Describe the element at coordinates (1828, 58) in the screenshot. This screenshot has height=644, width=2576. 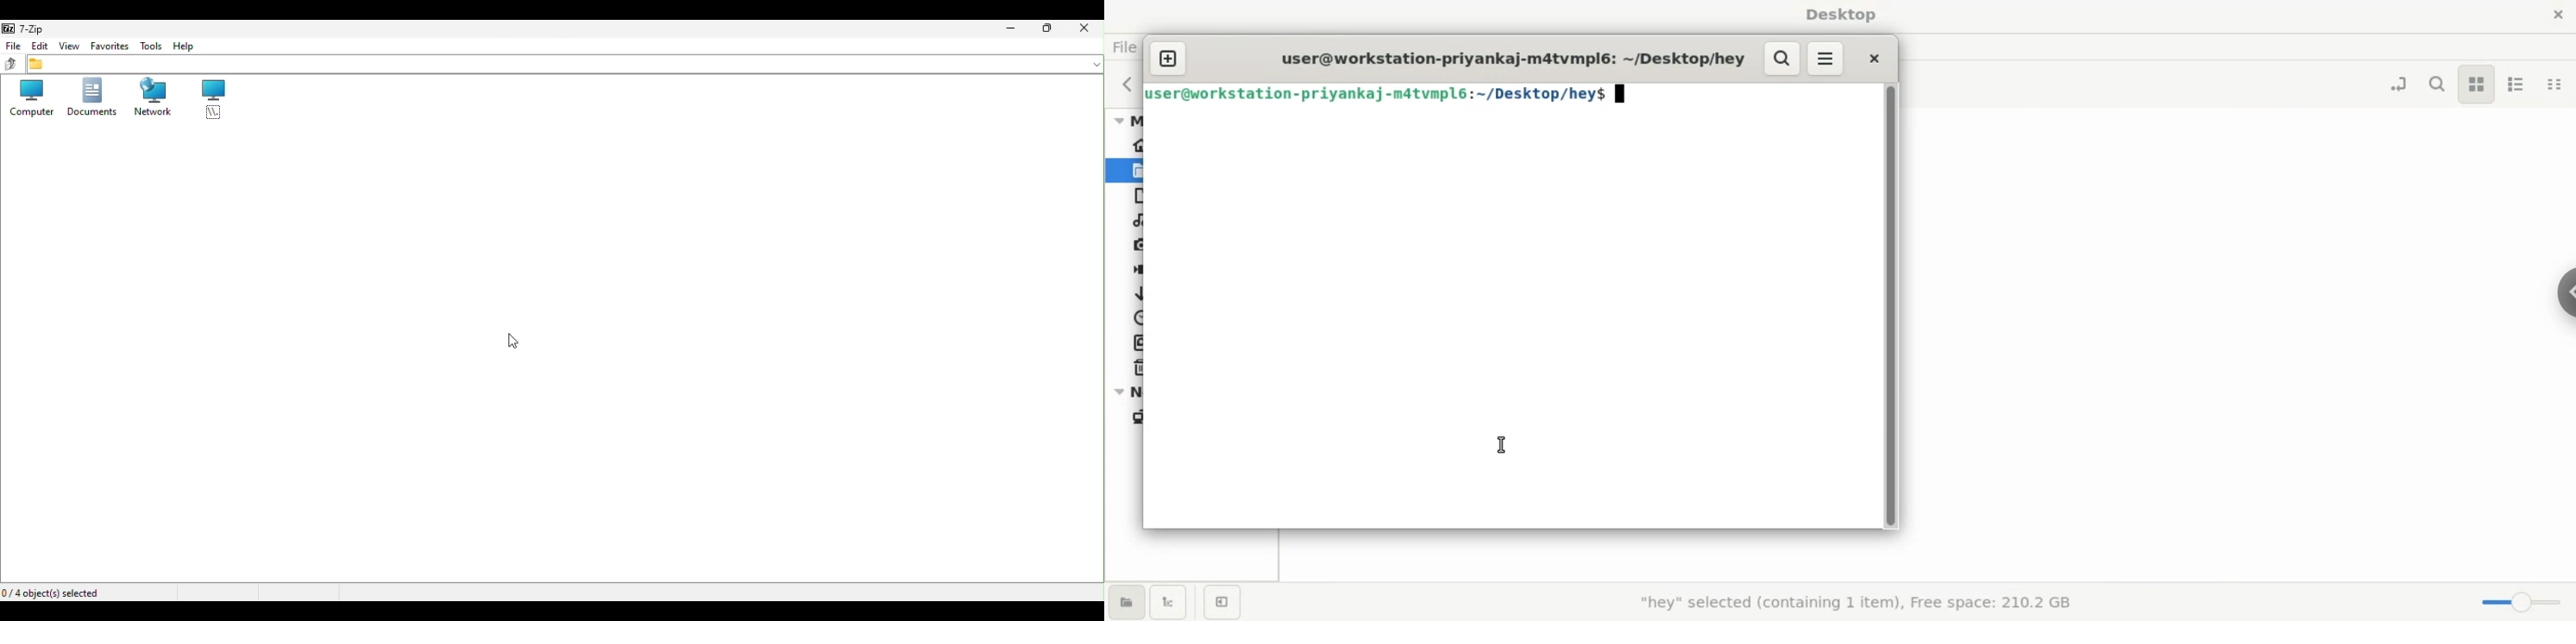
I see `menu` at that location.